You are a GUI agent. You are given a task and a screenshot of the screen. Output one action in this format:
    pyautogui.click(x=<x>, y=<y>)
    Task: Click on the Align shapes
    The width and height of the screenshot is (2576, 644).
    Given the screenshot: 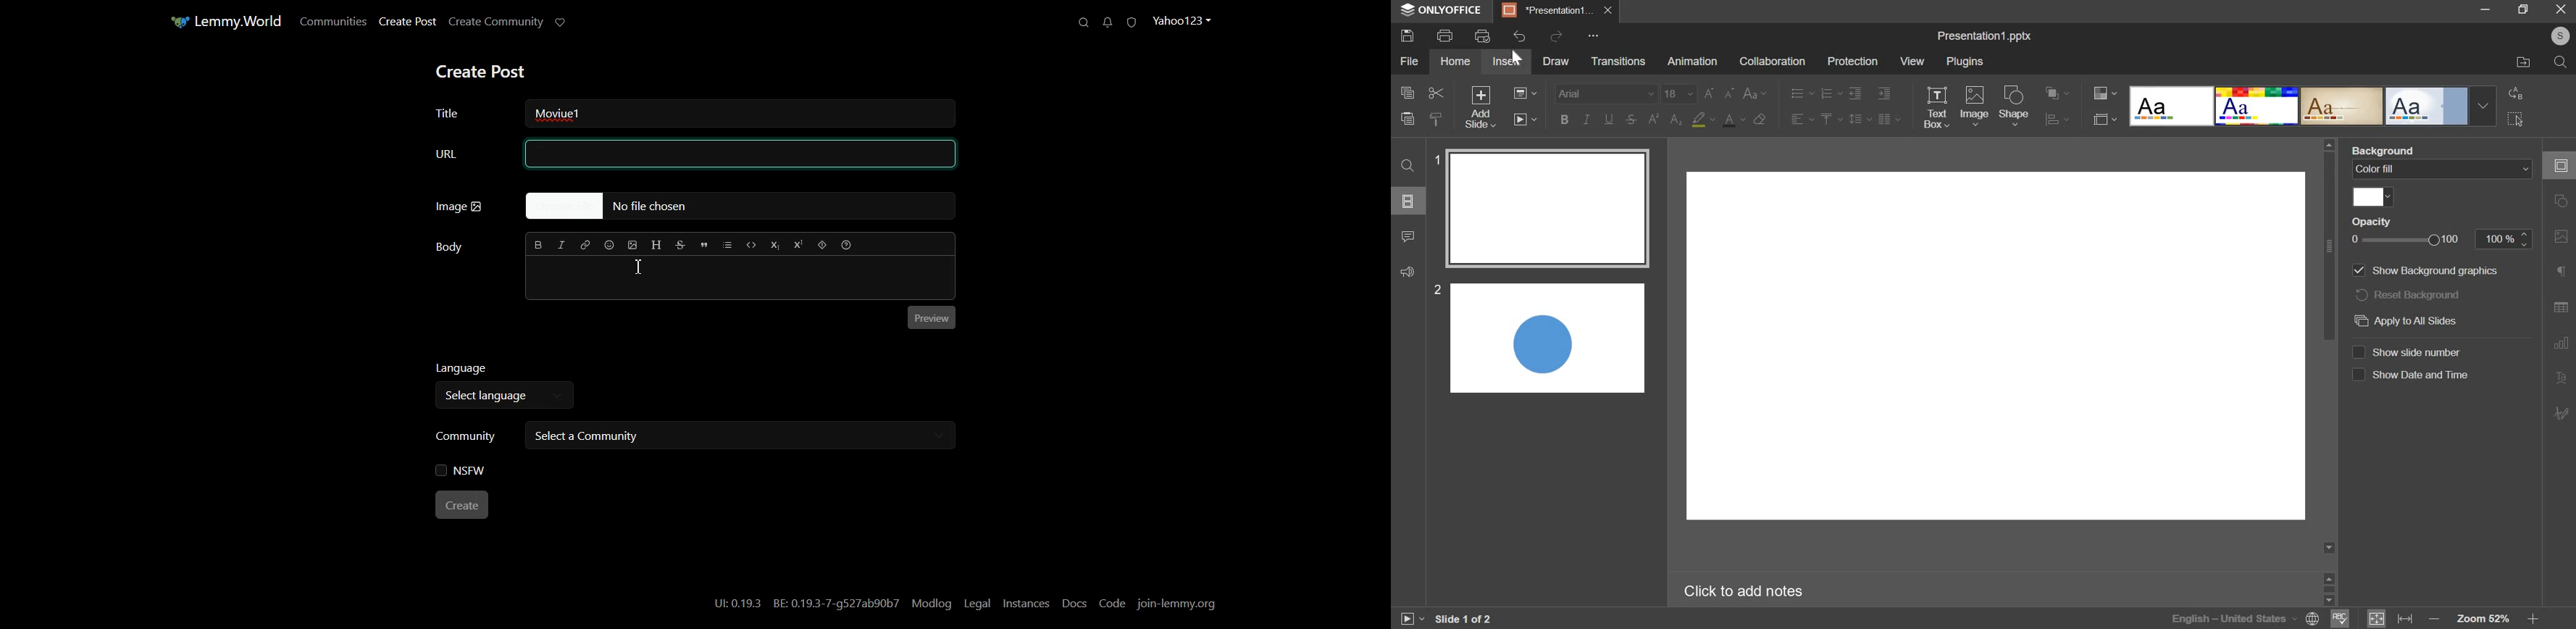 What is the action you would take?
    pyautogui.click(x=2056, y=120)
    